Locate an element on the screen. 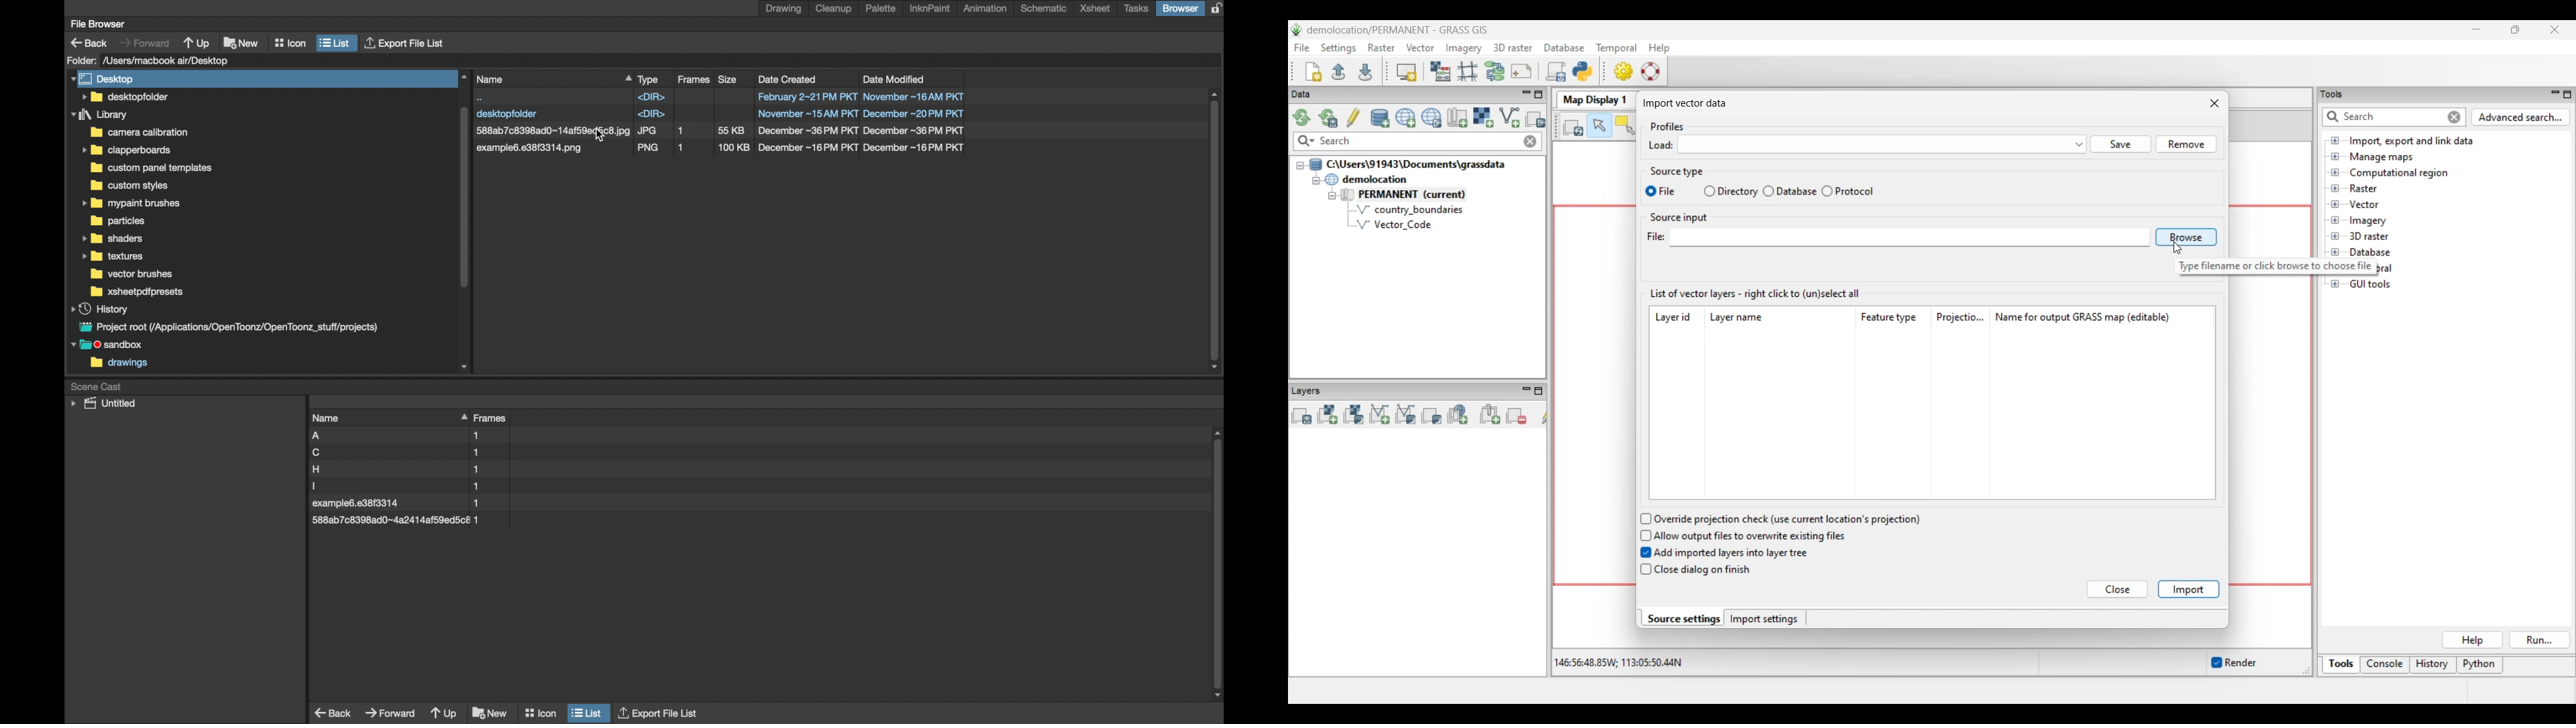 Image resolution: width=2576 pixels, height=728 pixels. project is located at coordinates (226, 327).